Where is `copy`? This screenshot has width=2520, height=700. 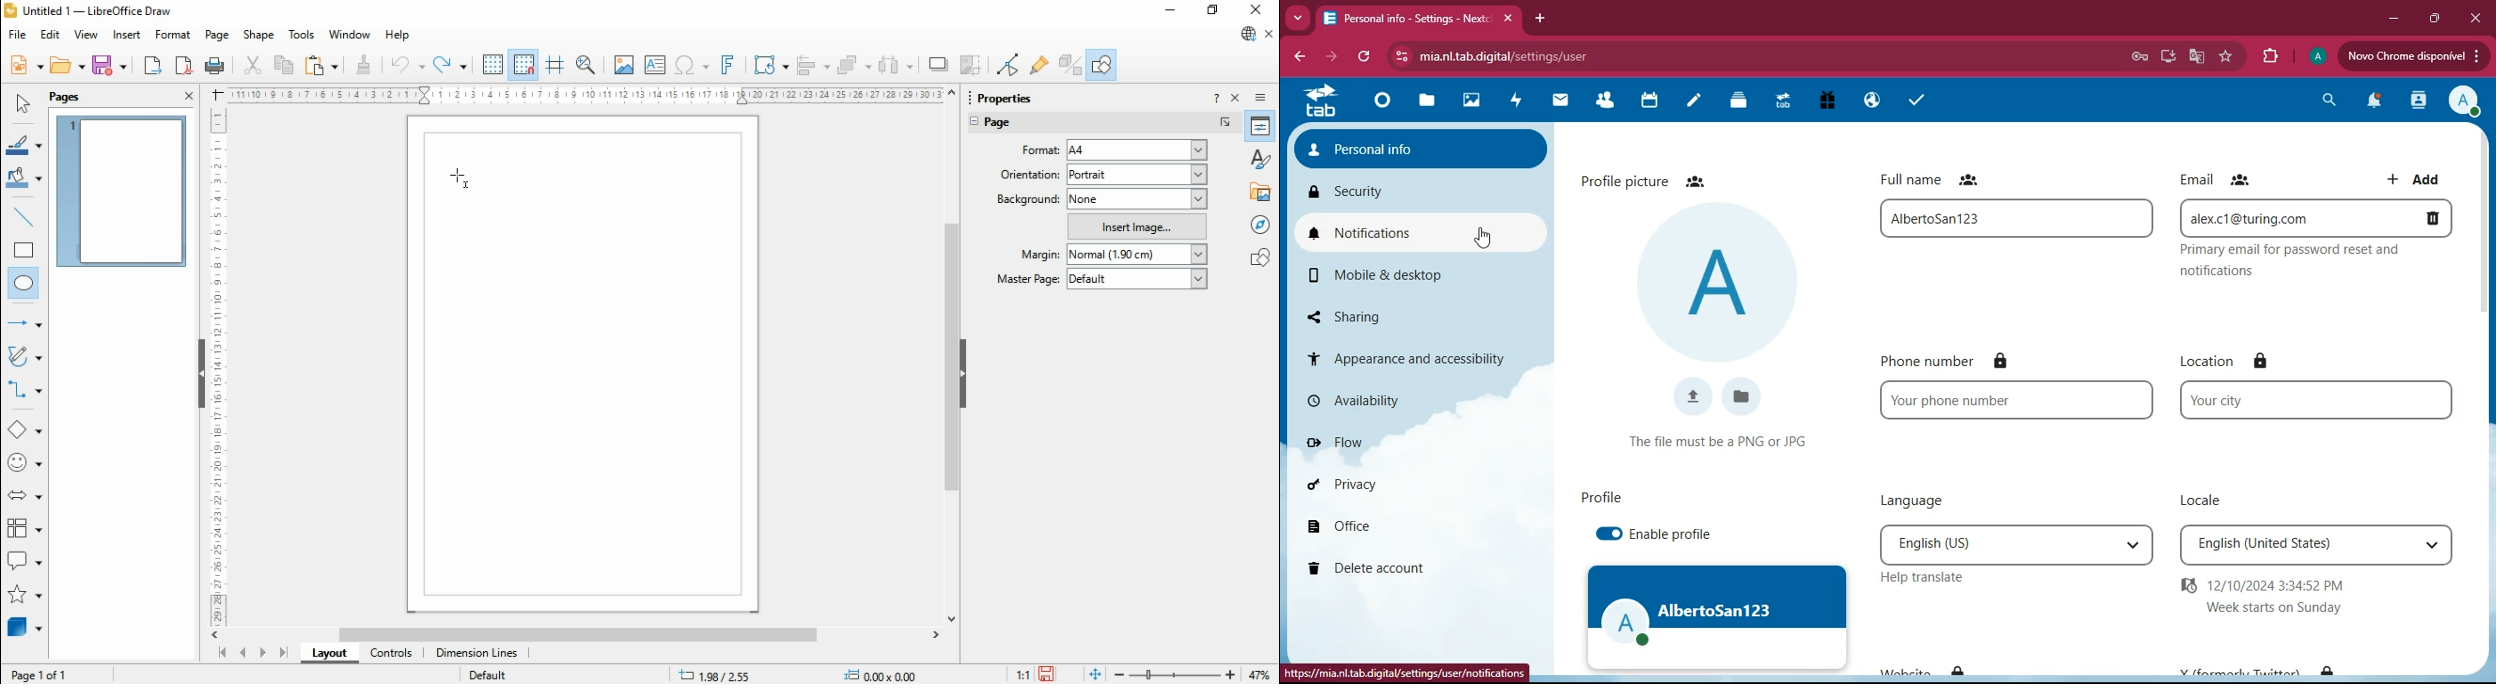
copy is located at coordinates (284, 64).